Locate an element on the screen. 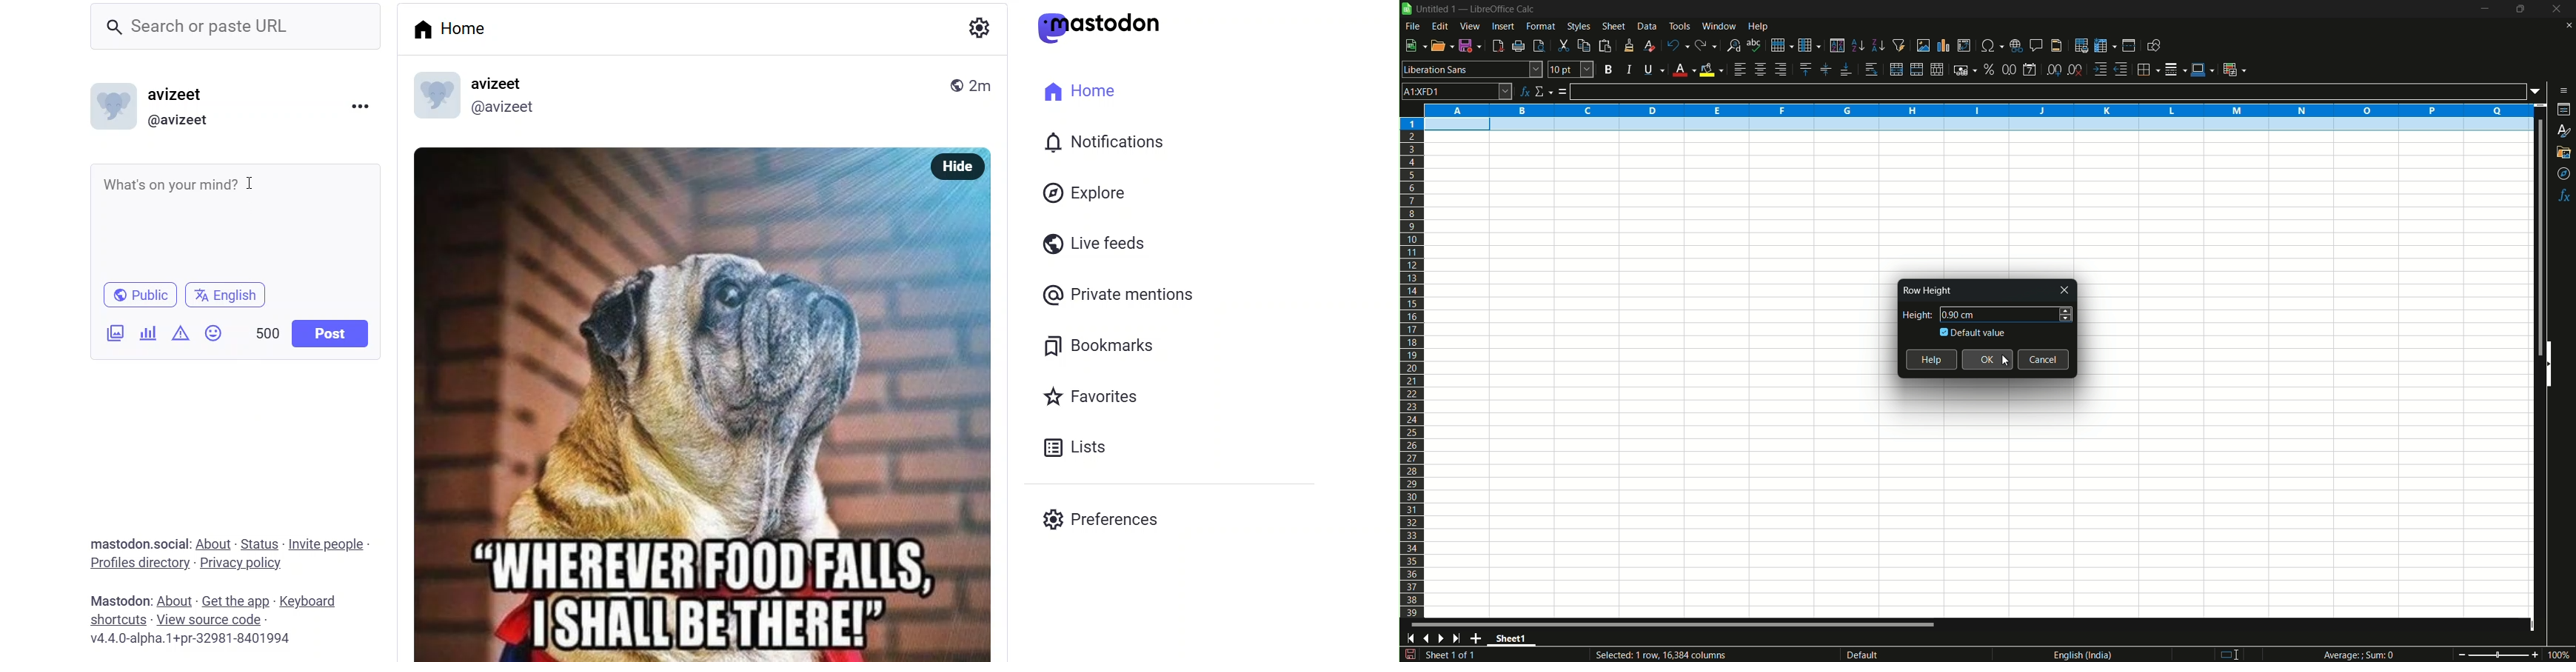  cursor is located at coordinates (2006, 360).